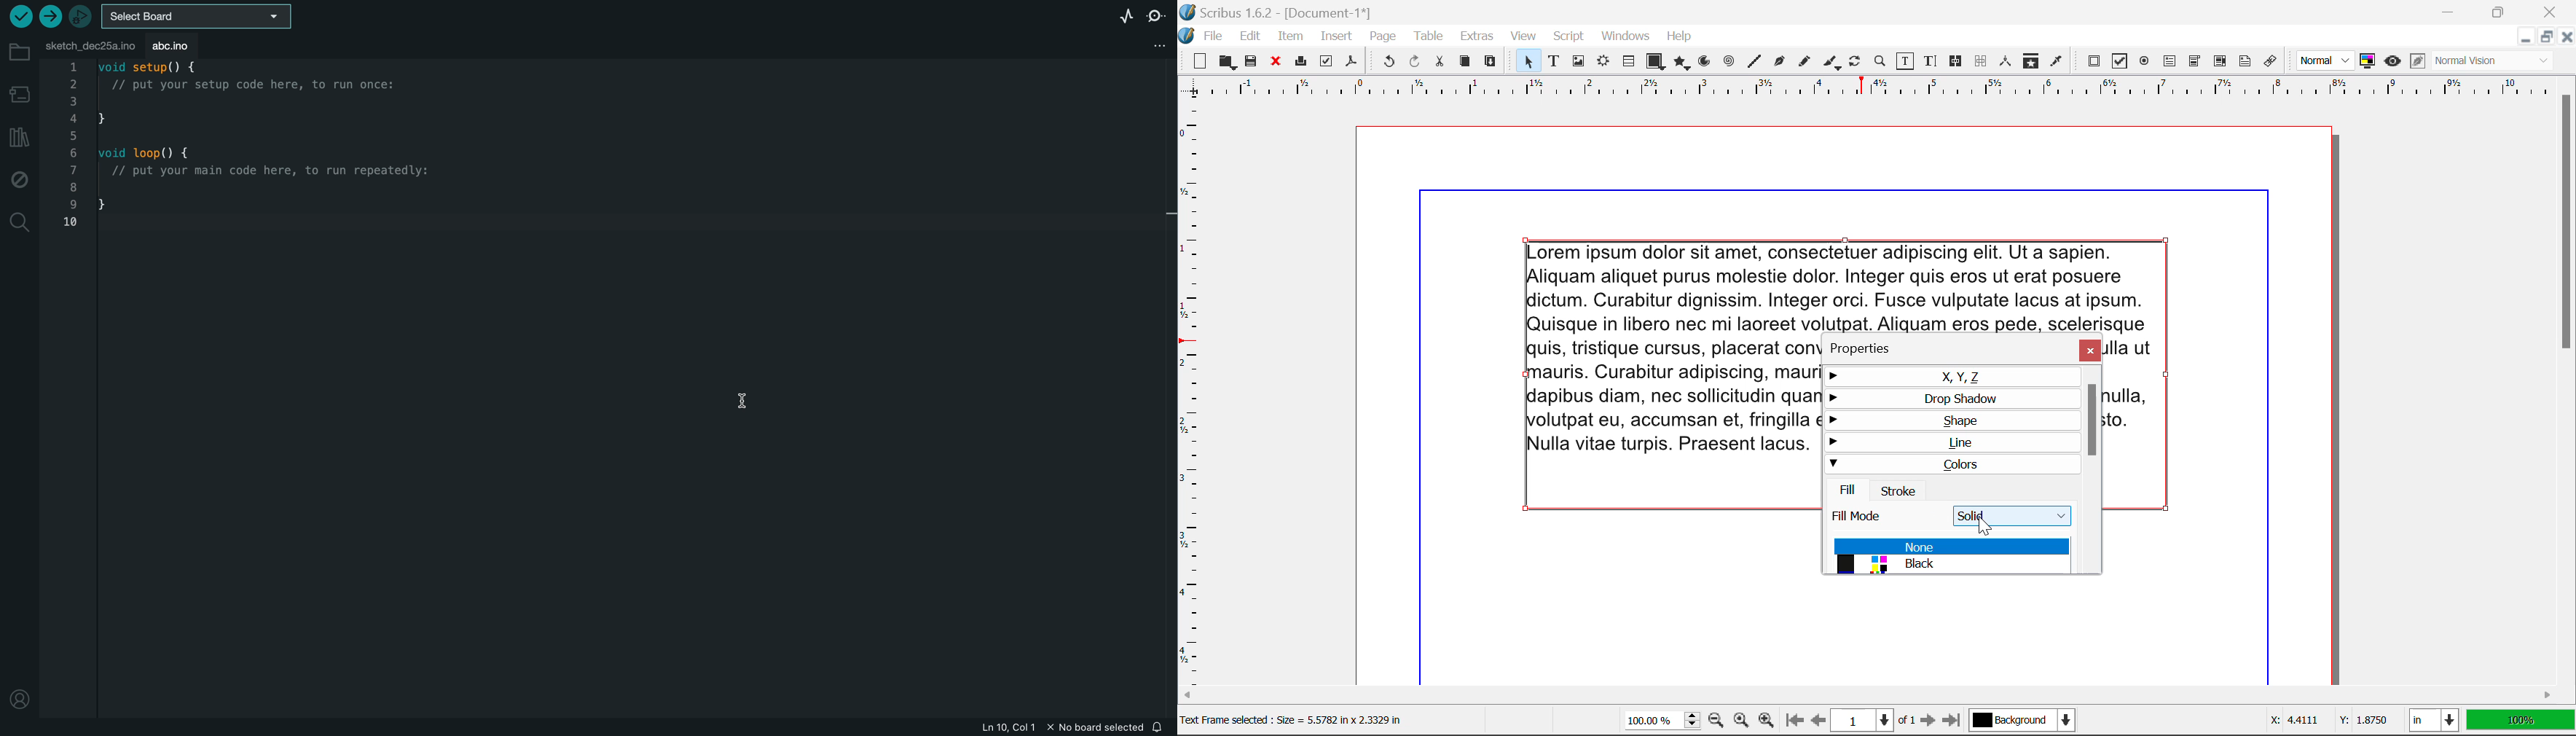 The height and width of the screenshot is (756, 2576). I want to click on Toggle Color Management, so click(2368, 61).